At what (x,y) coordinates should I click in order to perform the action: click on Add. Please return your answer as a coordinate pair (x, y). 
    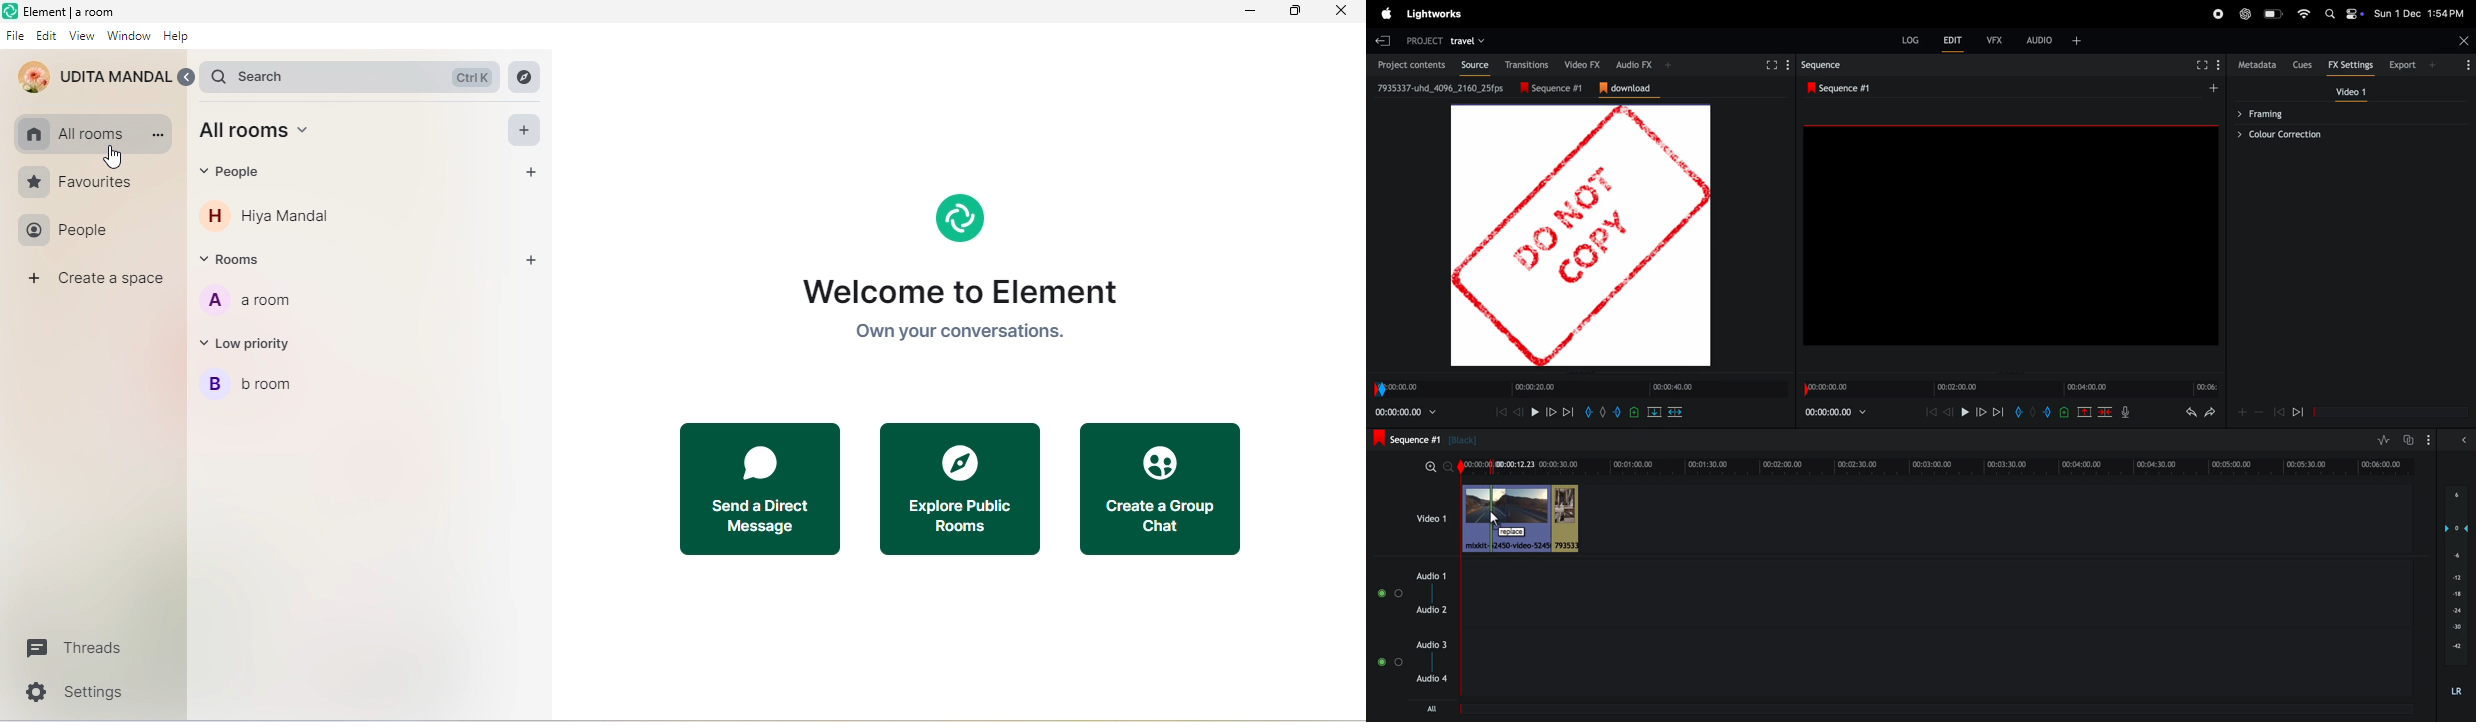
    Looking at the image, I should click on (1603, 412).